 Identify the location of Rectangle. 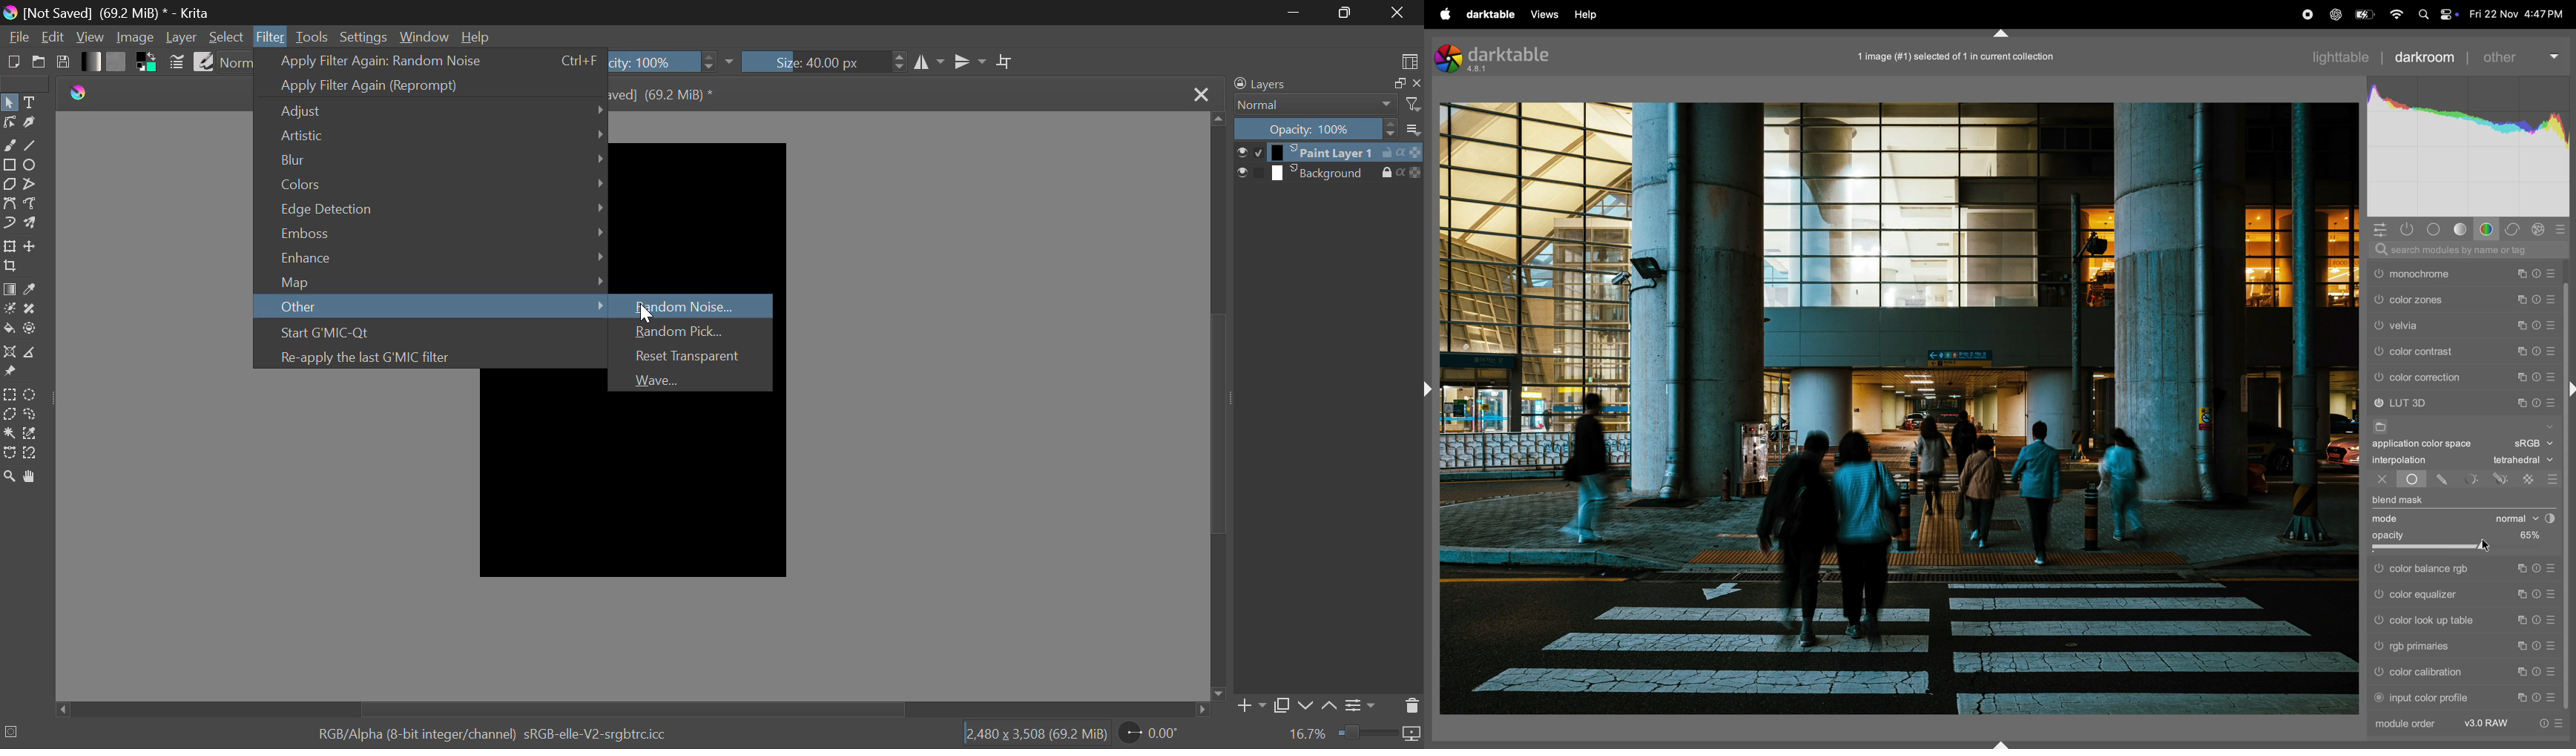
(9, 163).